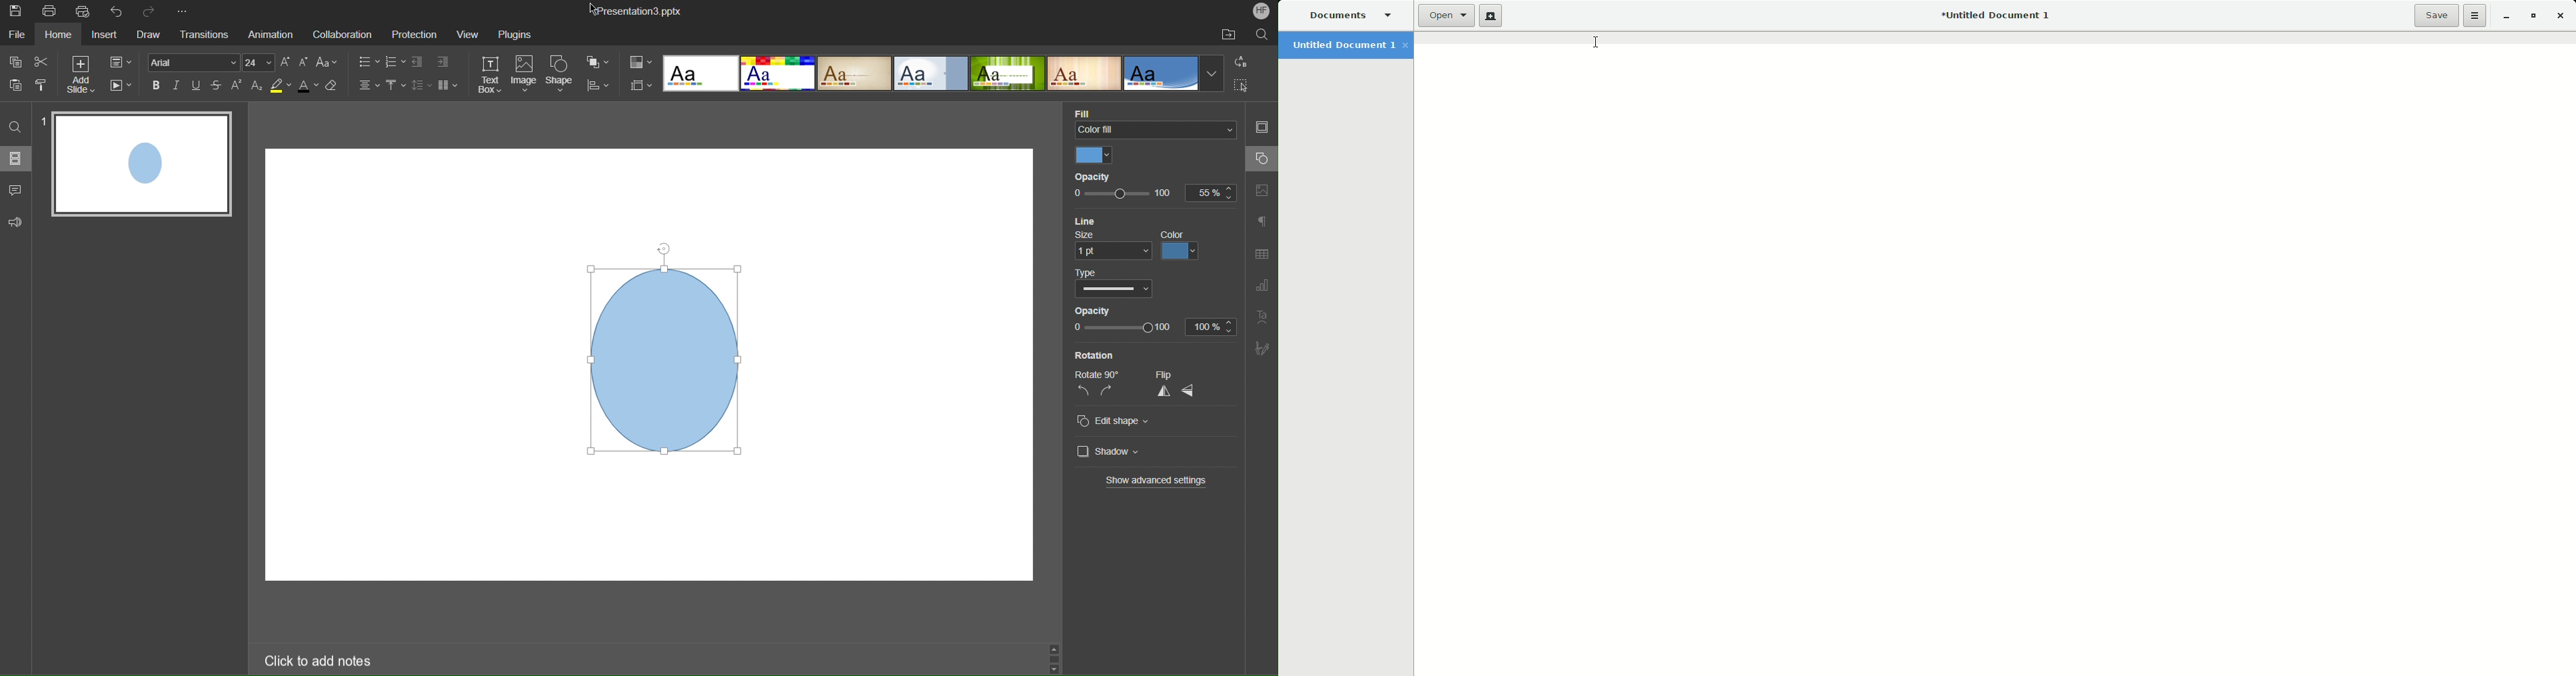 The height and width of the screenshot is (700, 2576). Describe the element at coordinates (1152, 321) in the screenshot. I see `Opacity` at that location.